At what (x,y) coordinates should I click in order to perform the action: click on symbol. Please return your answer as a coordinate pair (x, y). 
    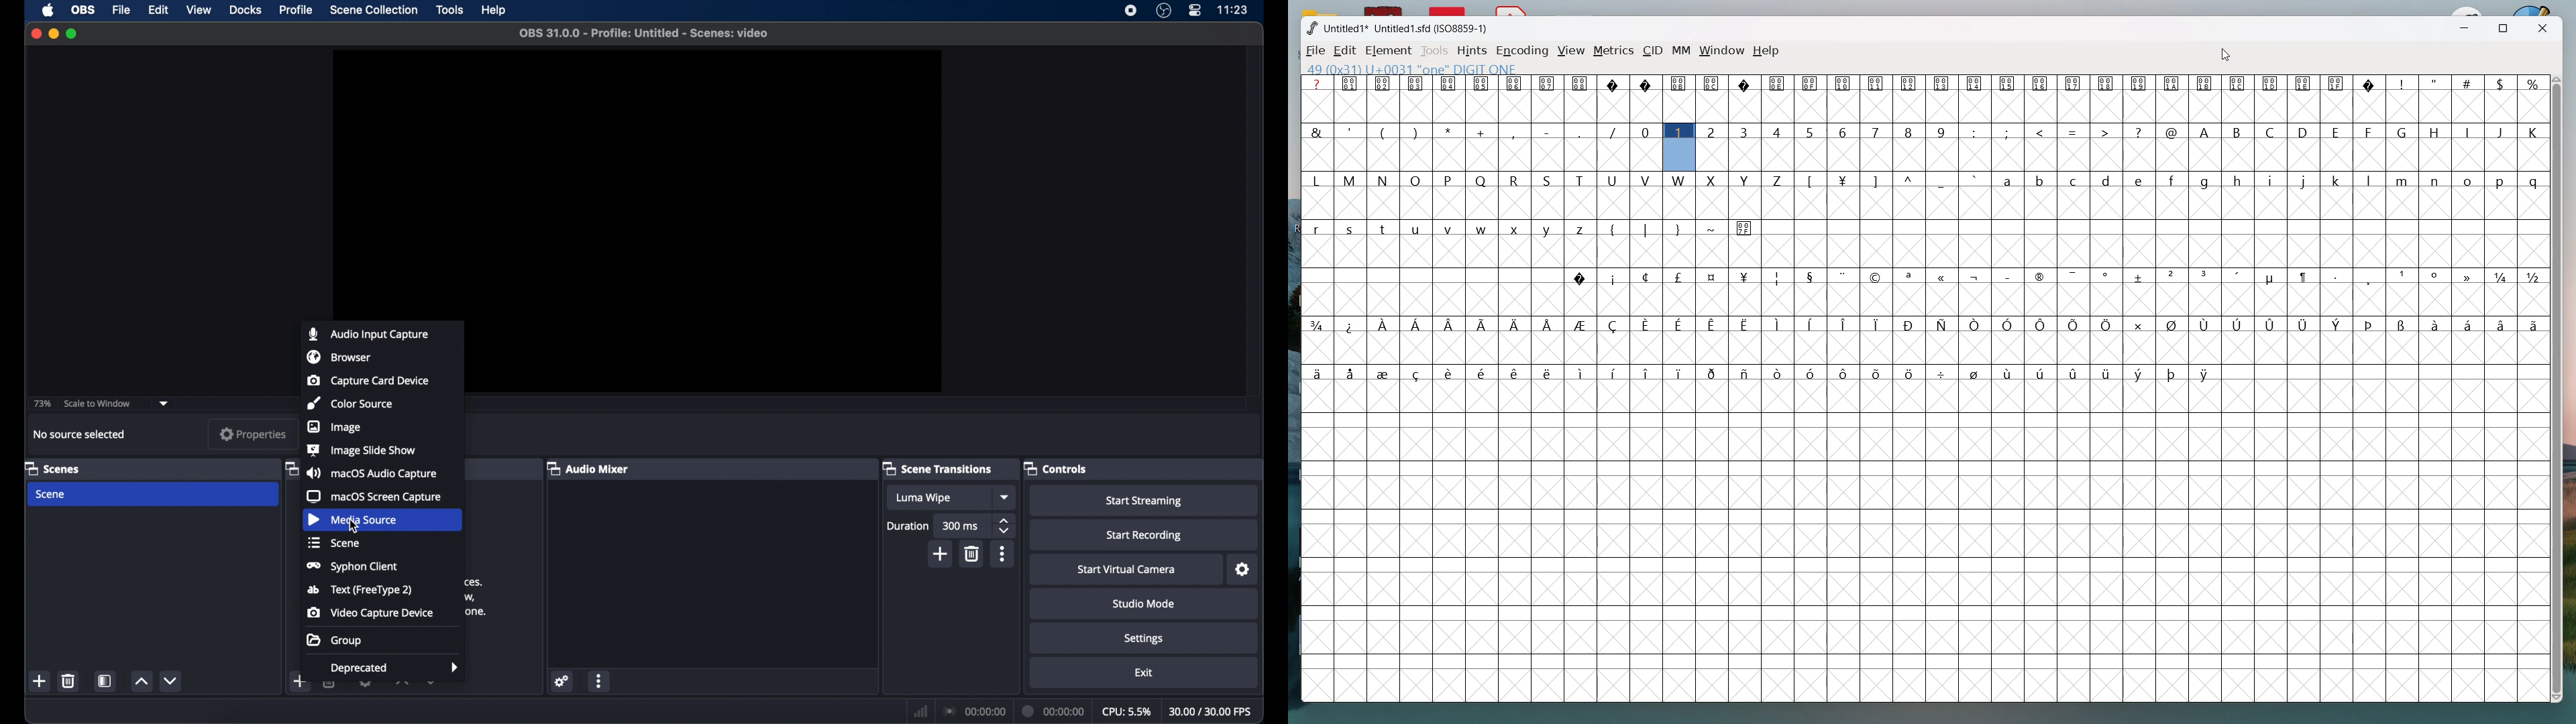
    Looking at the image, I should click on (1680, 82).